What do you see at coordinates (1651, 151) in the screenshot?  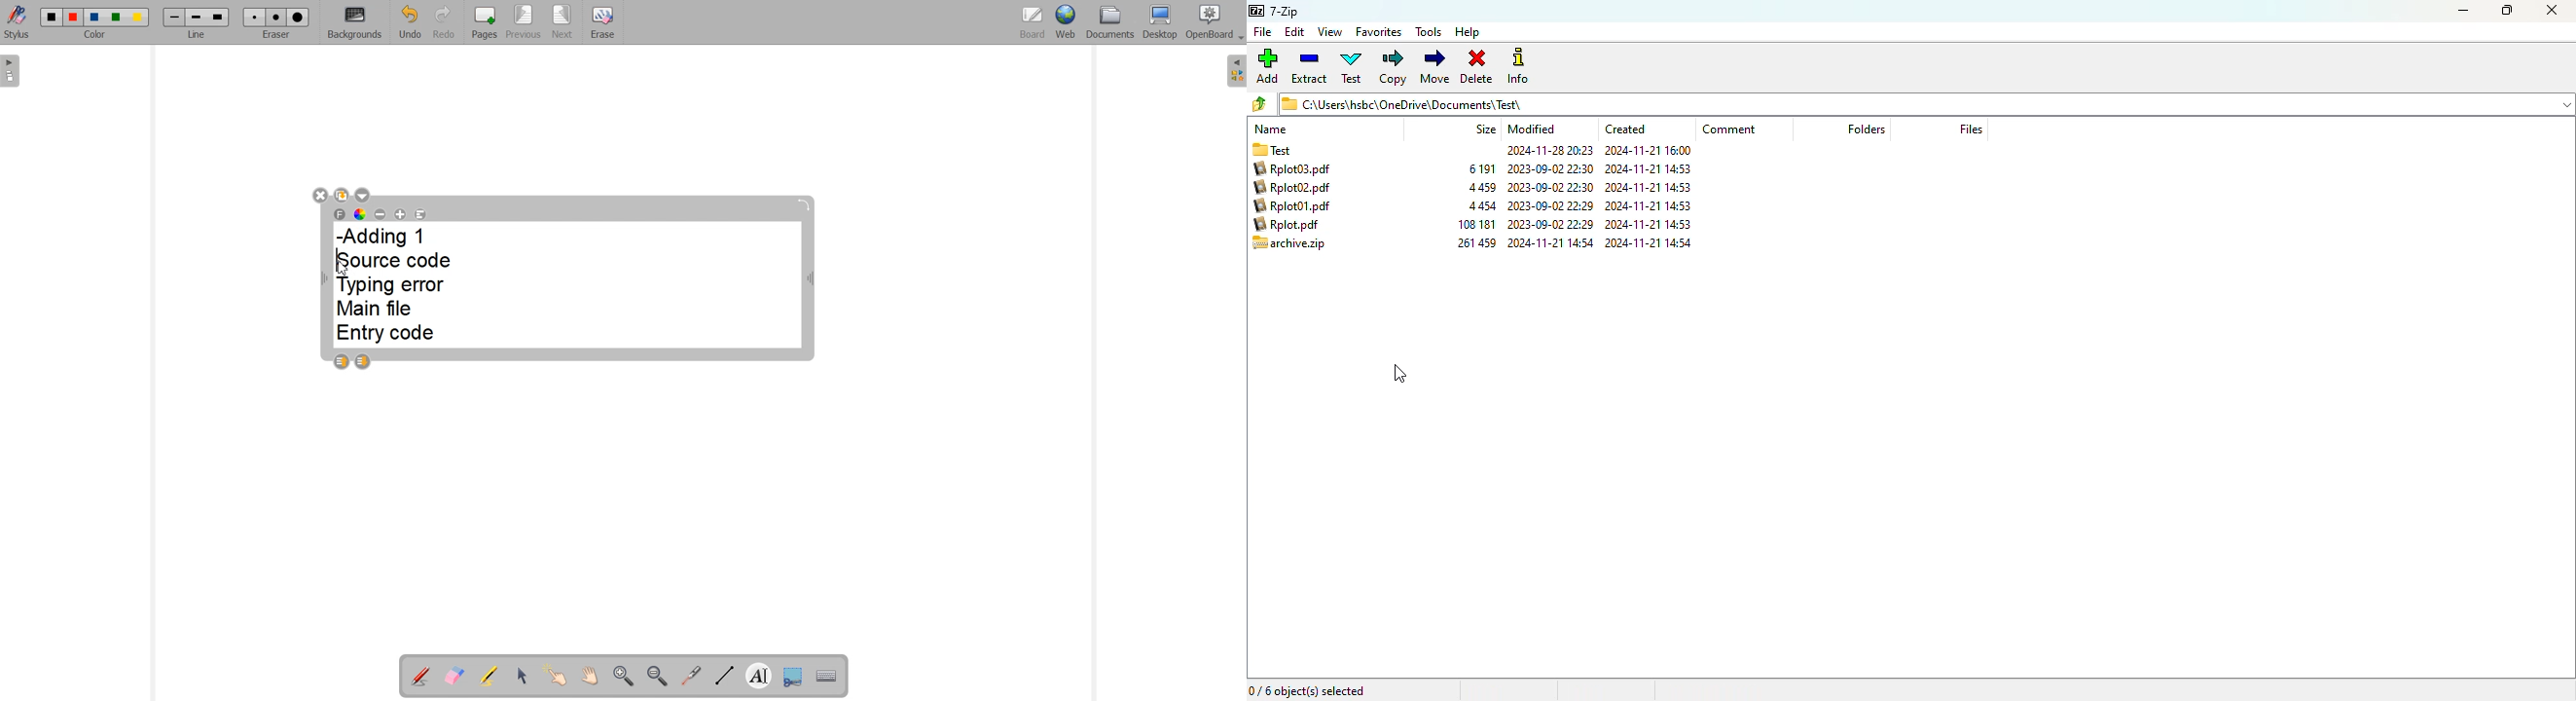 I see `2024-11-21 16:00` at bounding box center [1651, 151].